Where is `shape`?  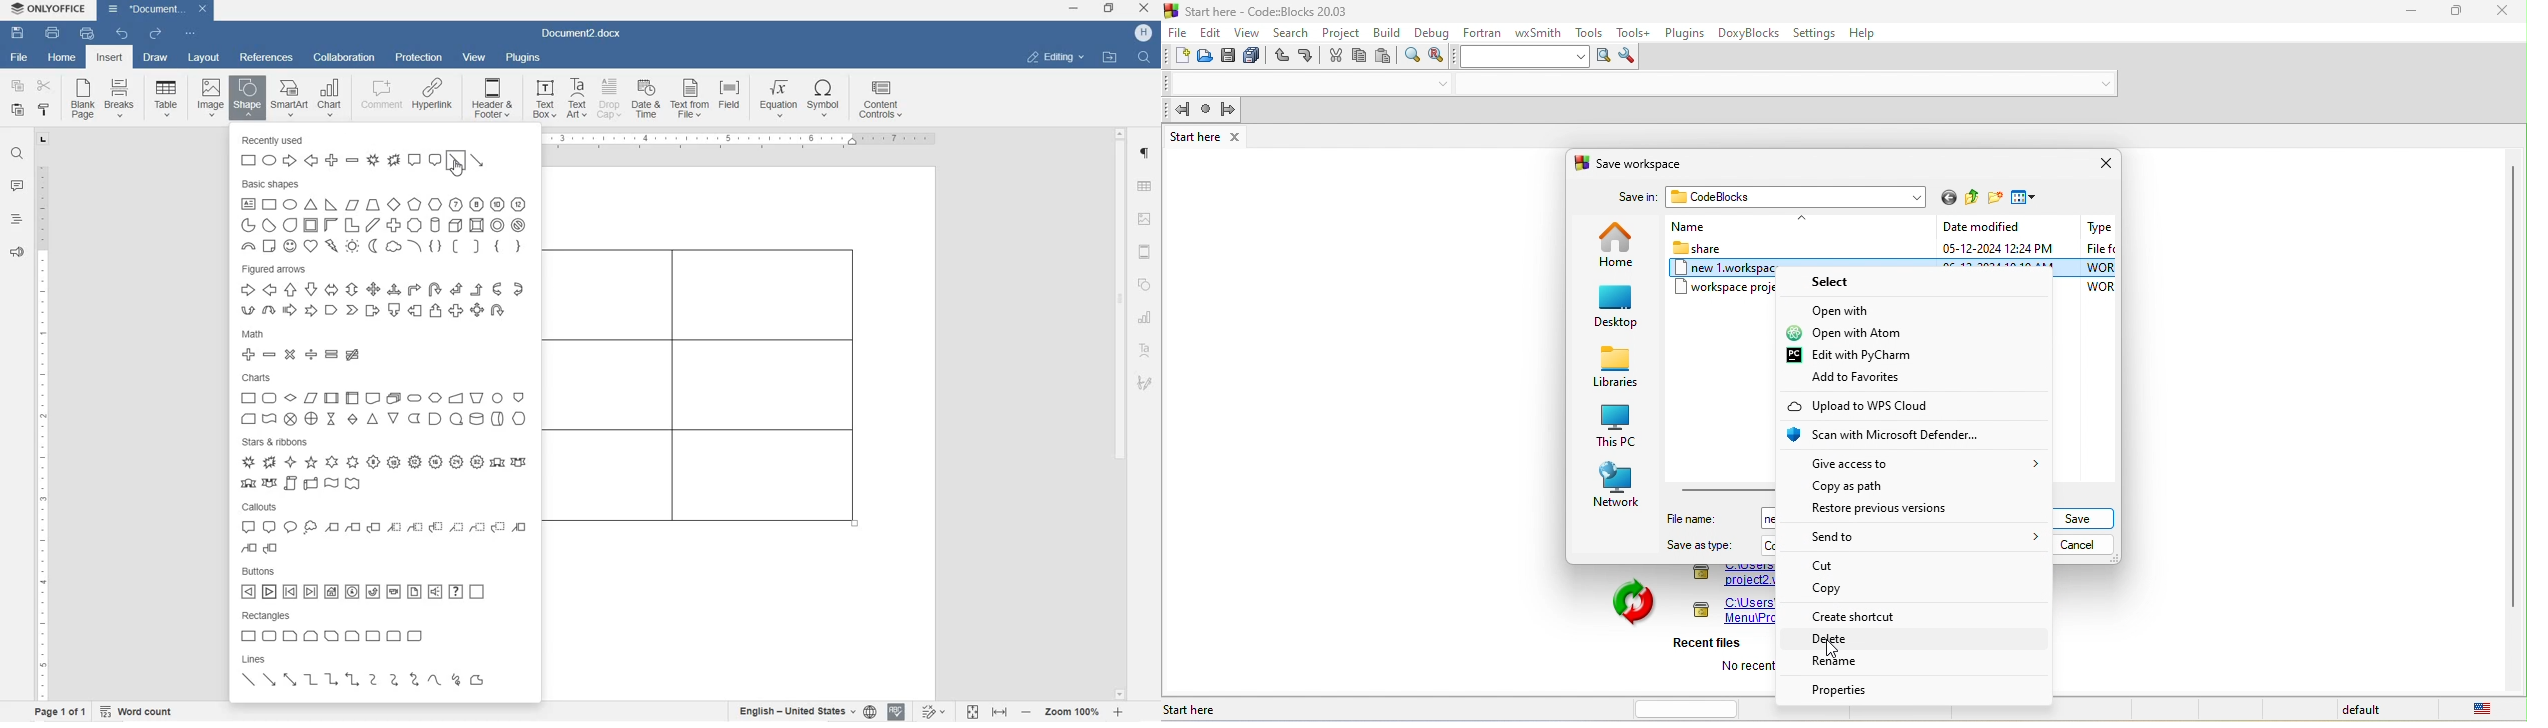 shape is located at coordinates (1145, 284).